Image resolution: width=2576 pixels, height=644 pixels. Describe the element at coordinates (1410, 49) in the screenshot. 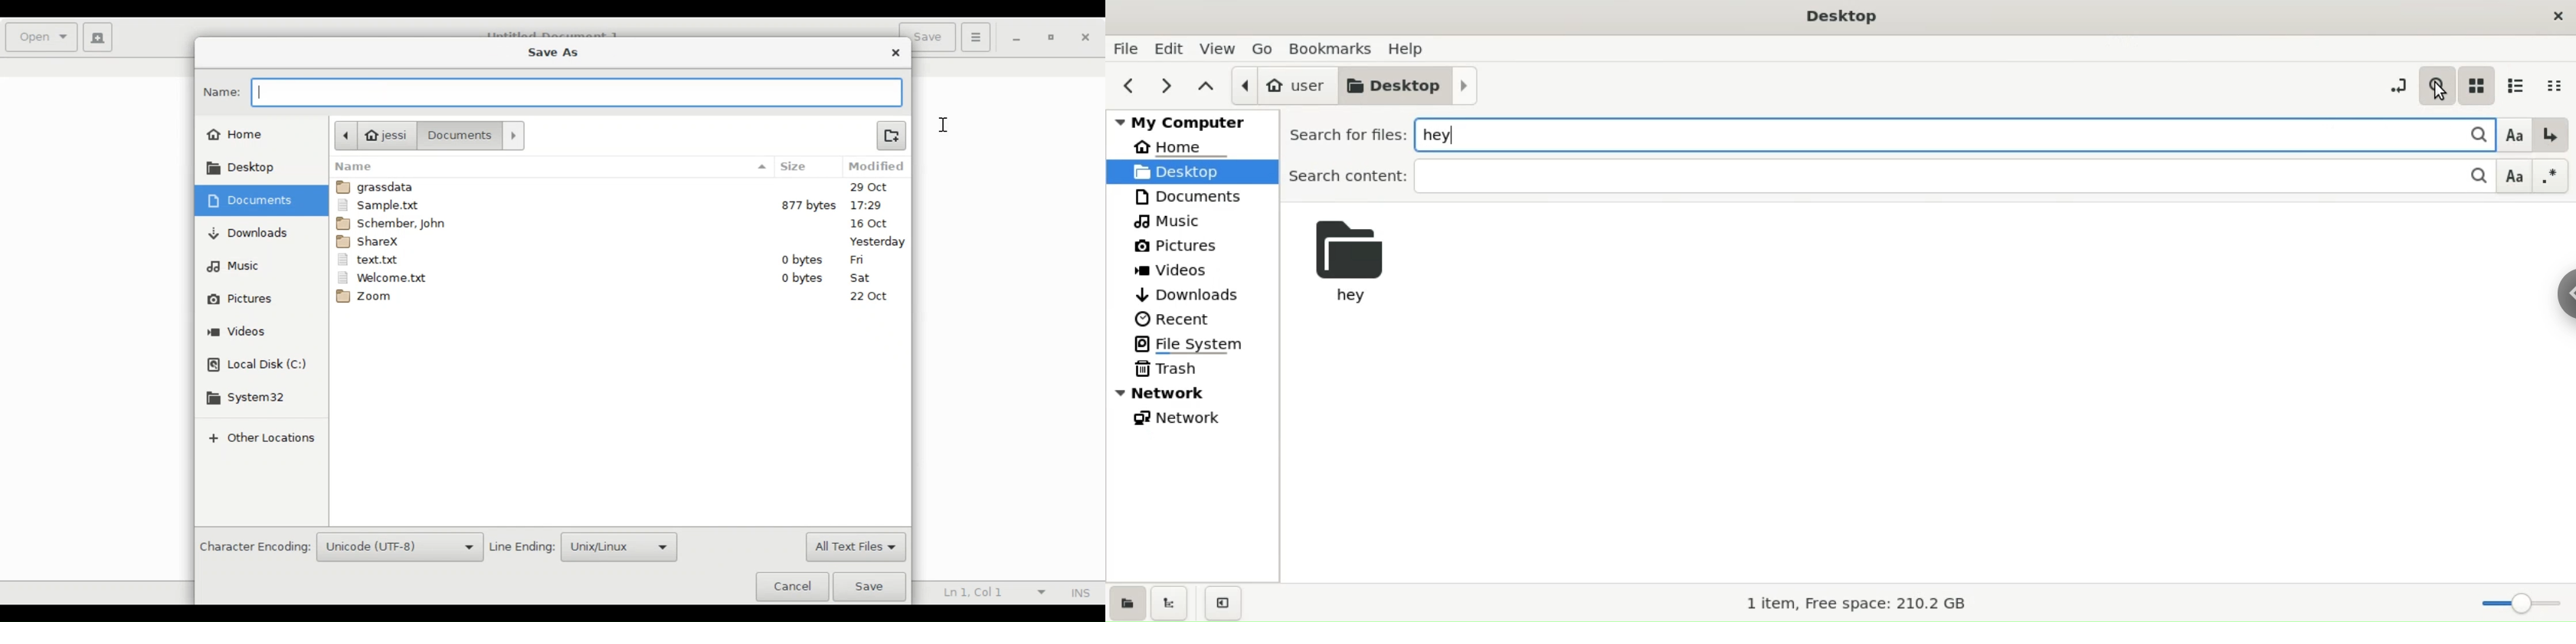

I see `help` at that location.